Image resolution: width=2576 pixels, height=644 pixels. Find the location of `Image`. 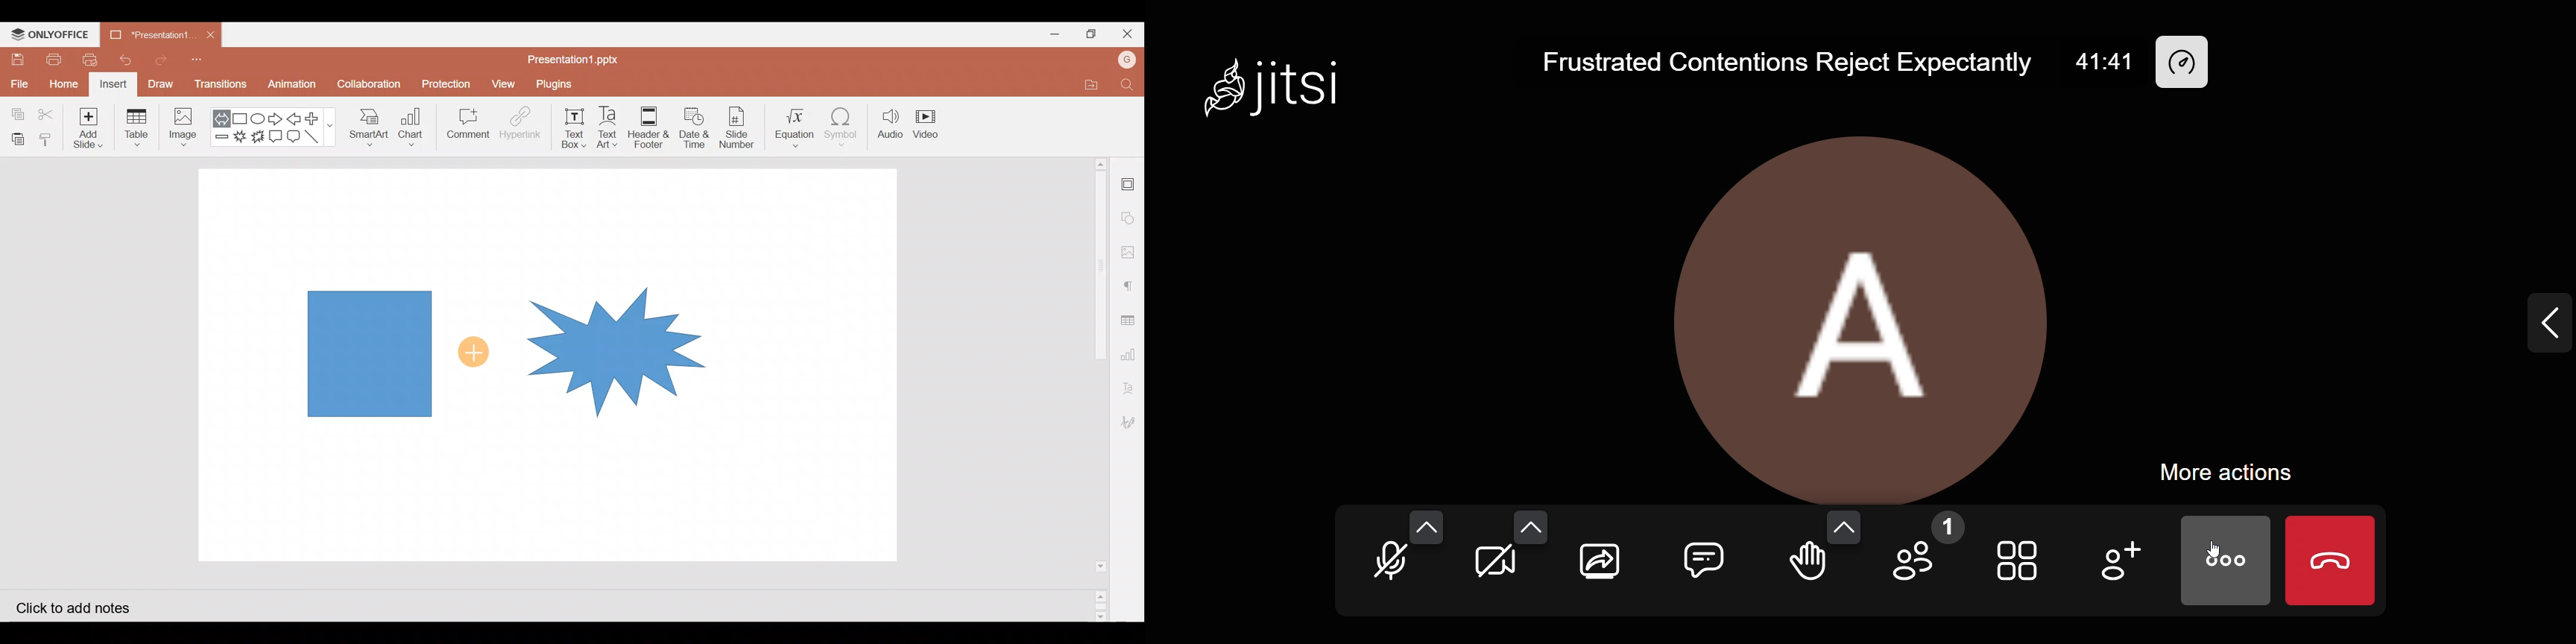

Image is located at coordinates (183, 126).